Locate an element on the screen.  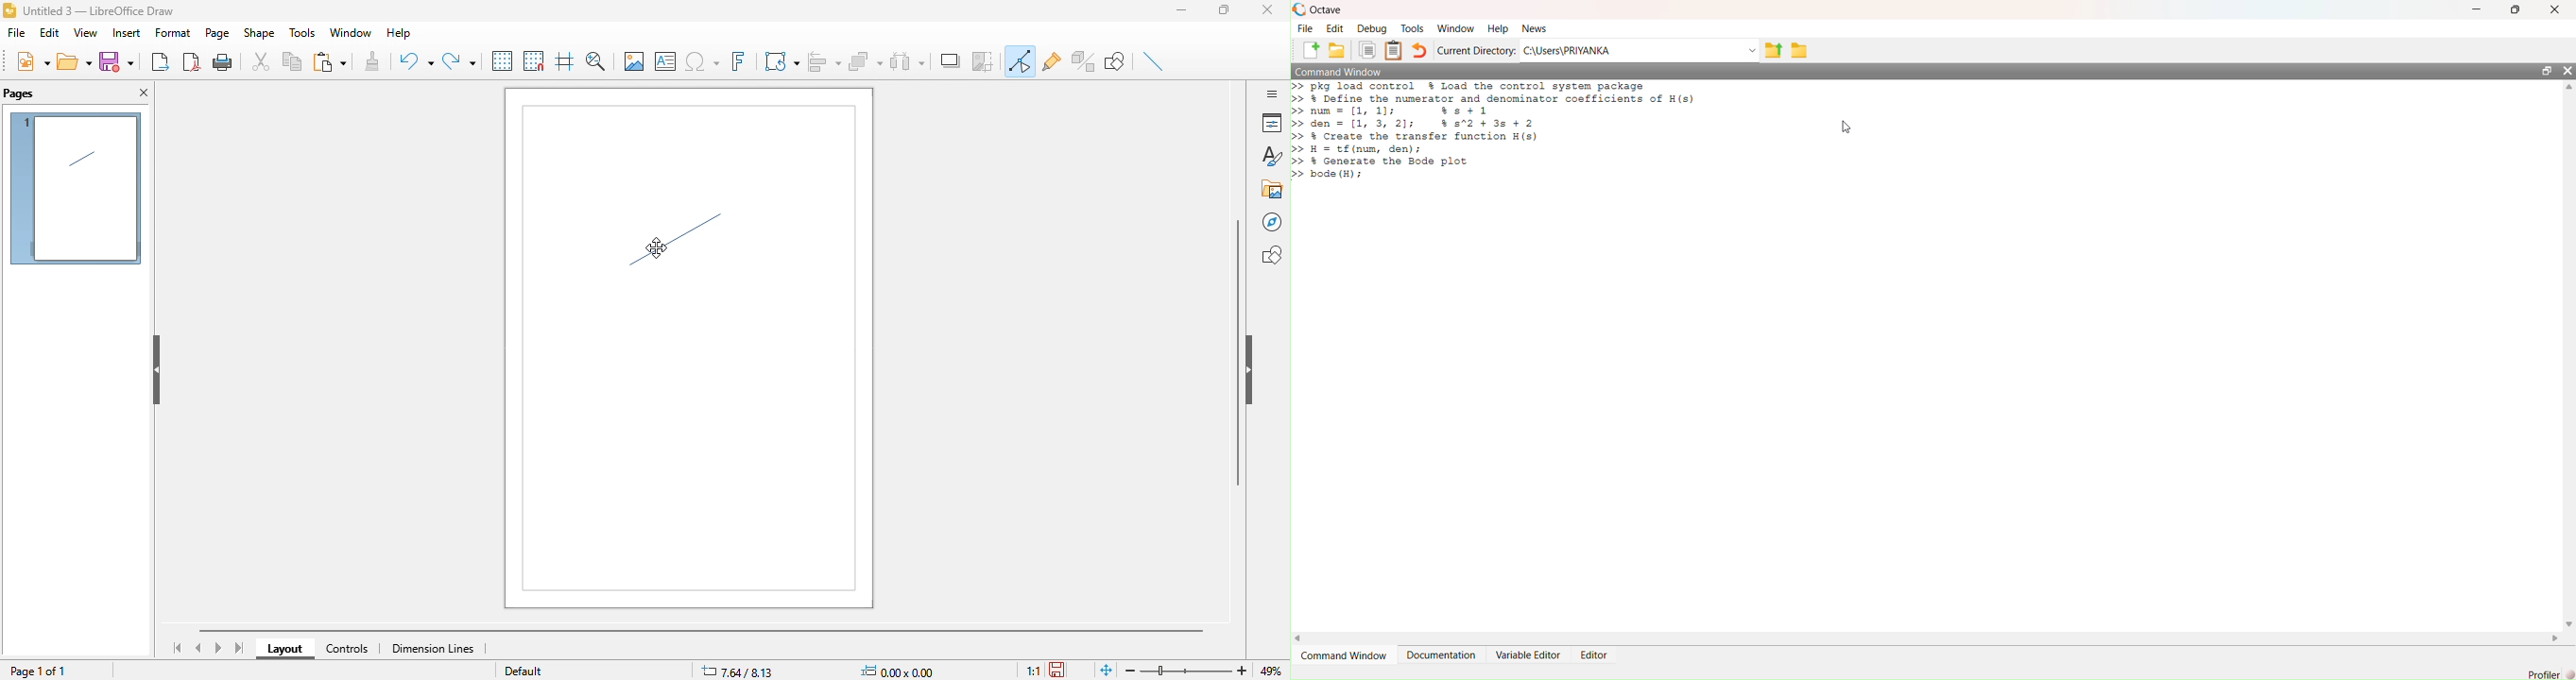
fit to the current page is located at coordinates (1104, 670).